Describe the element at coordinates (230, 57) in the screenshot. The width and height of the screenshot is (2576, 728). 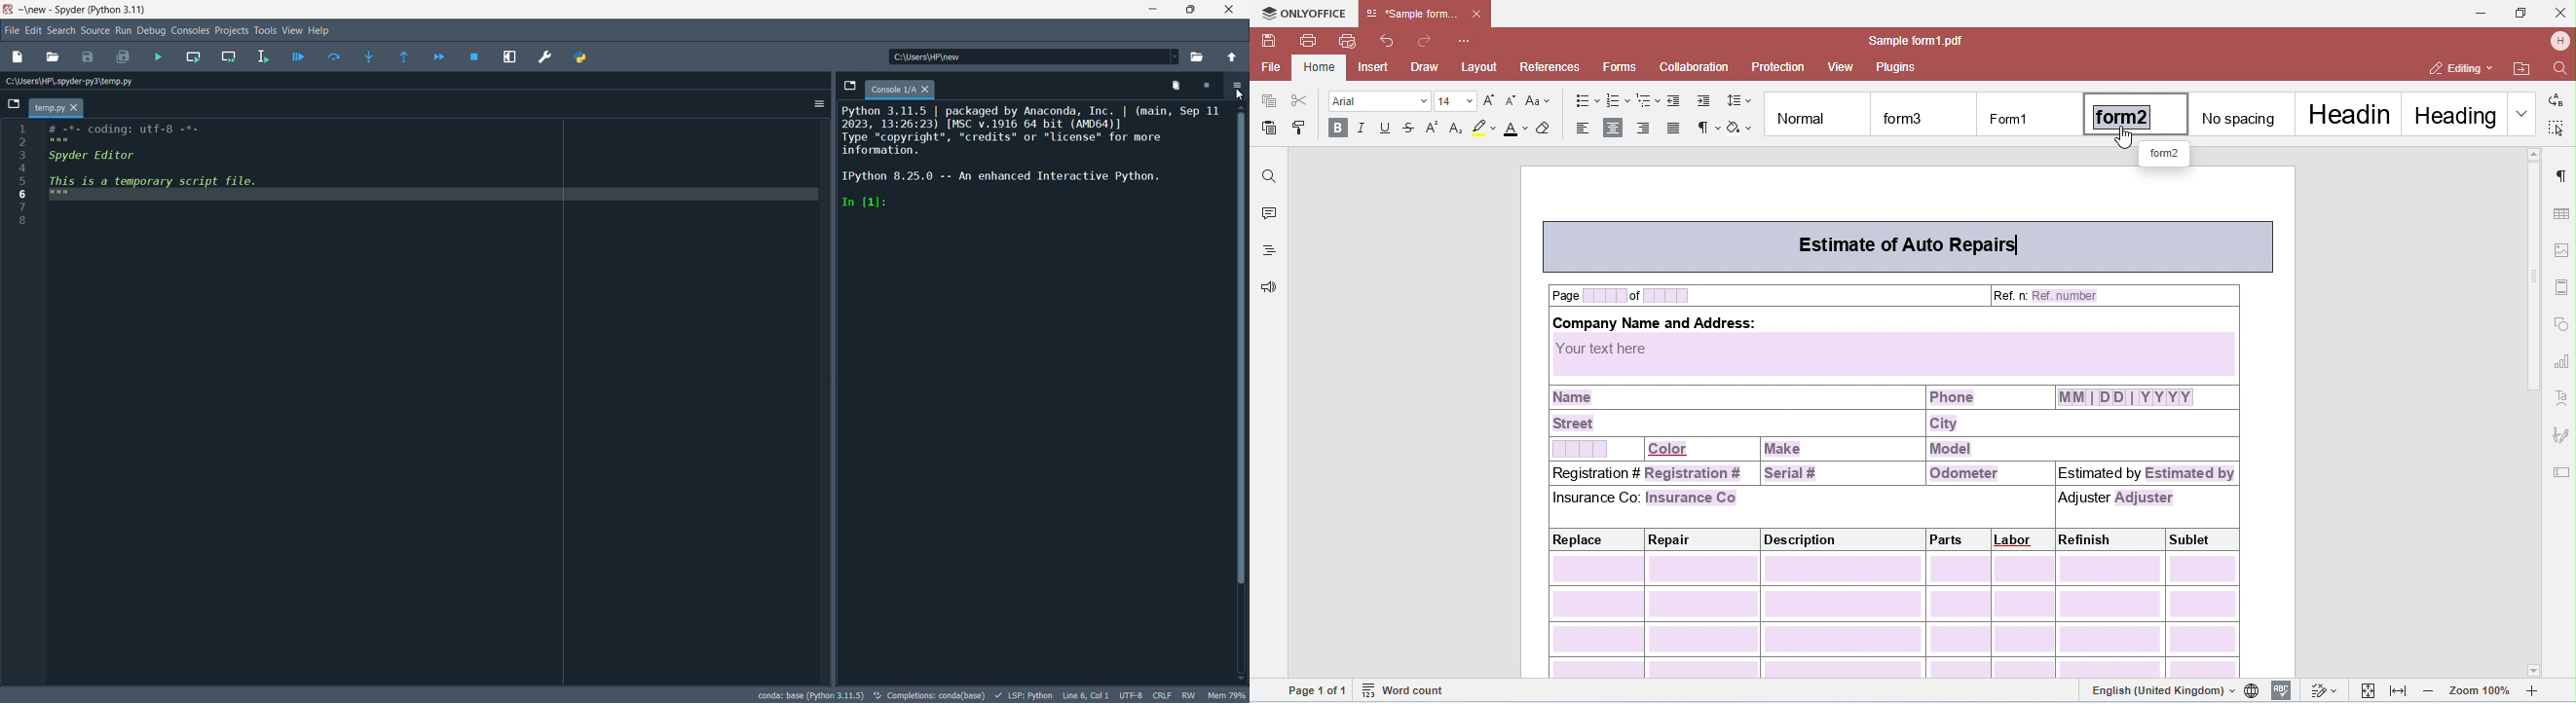
I see `run current cell and go to the next one` at that location.